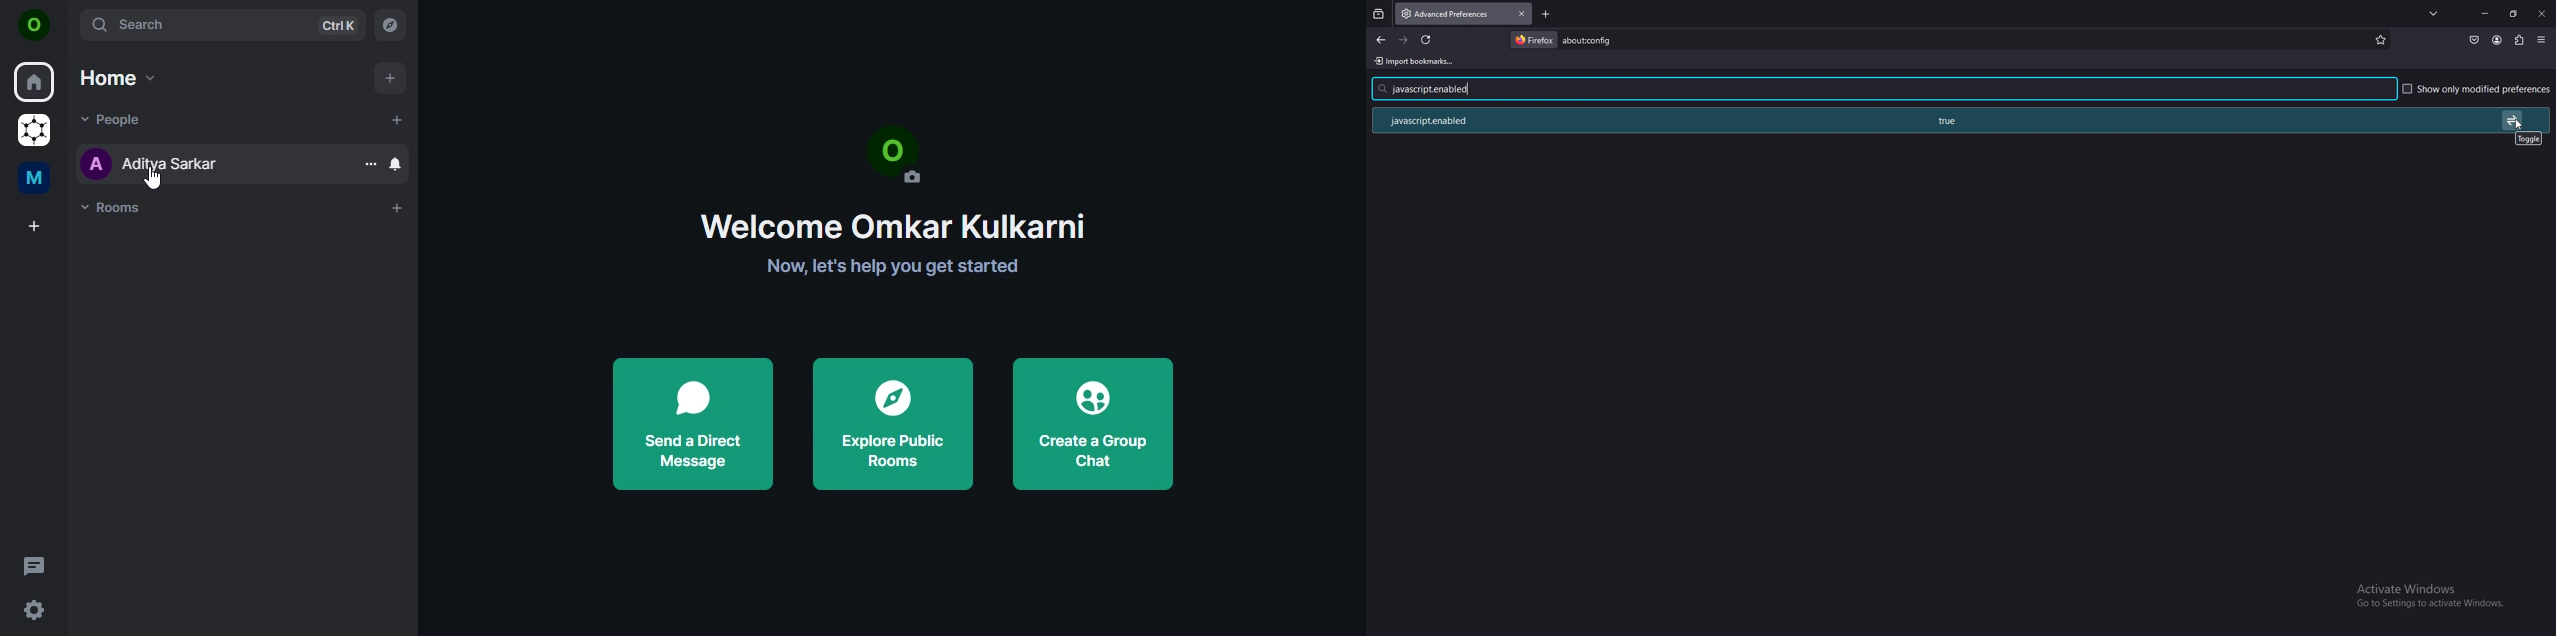  What do you see at coordinates (36, 611) in the screenshot?
I see `quick settings` at bounding box center [36, 611].